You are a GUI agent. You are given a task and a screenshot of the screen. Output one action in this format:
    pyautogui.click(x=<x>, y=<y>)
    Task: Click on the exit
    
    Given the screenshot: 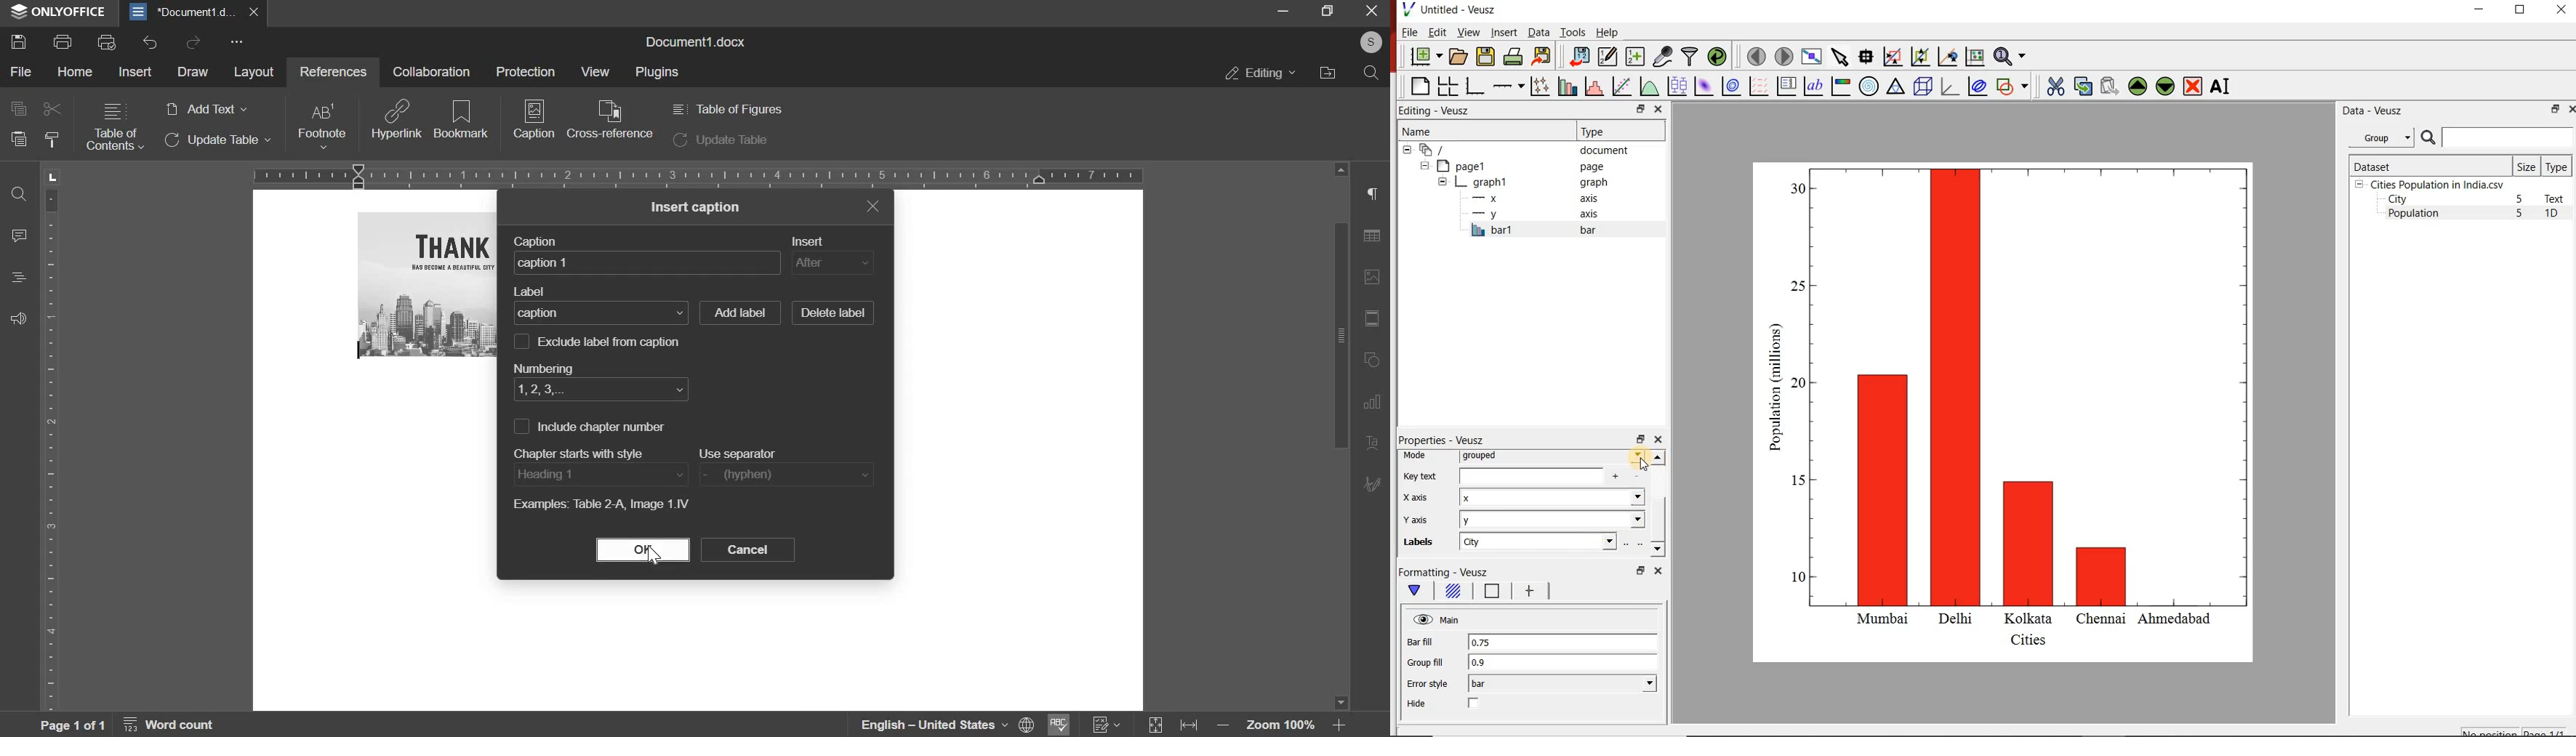 What is the action you would take?
    pyautogui.click(x=872, y=205)
    